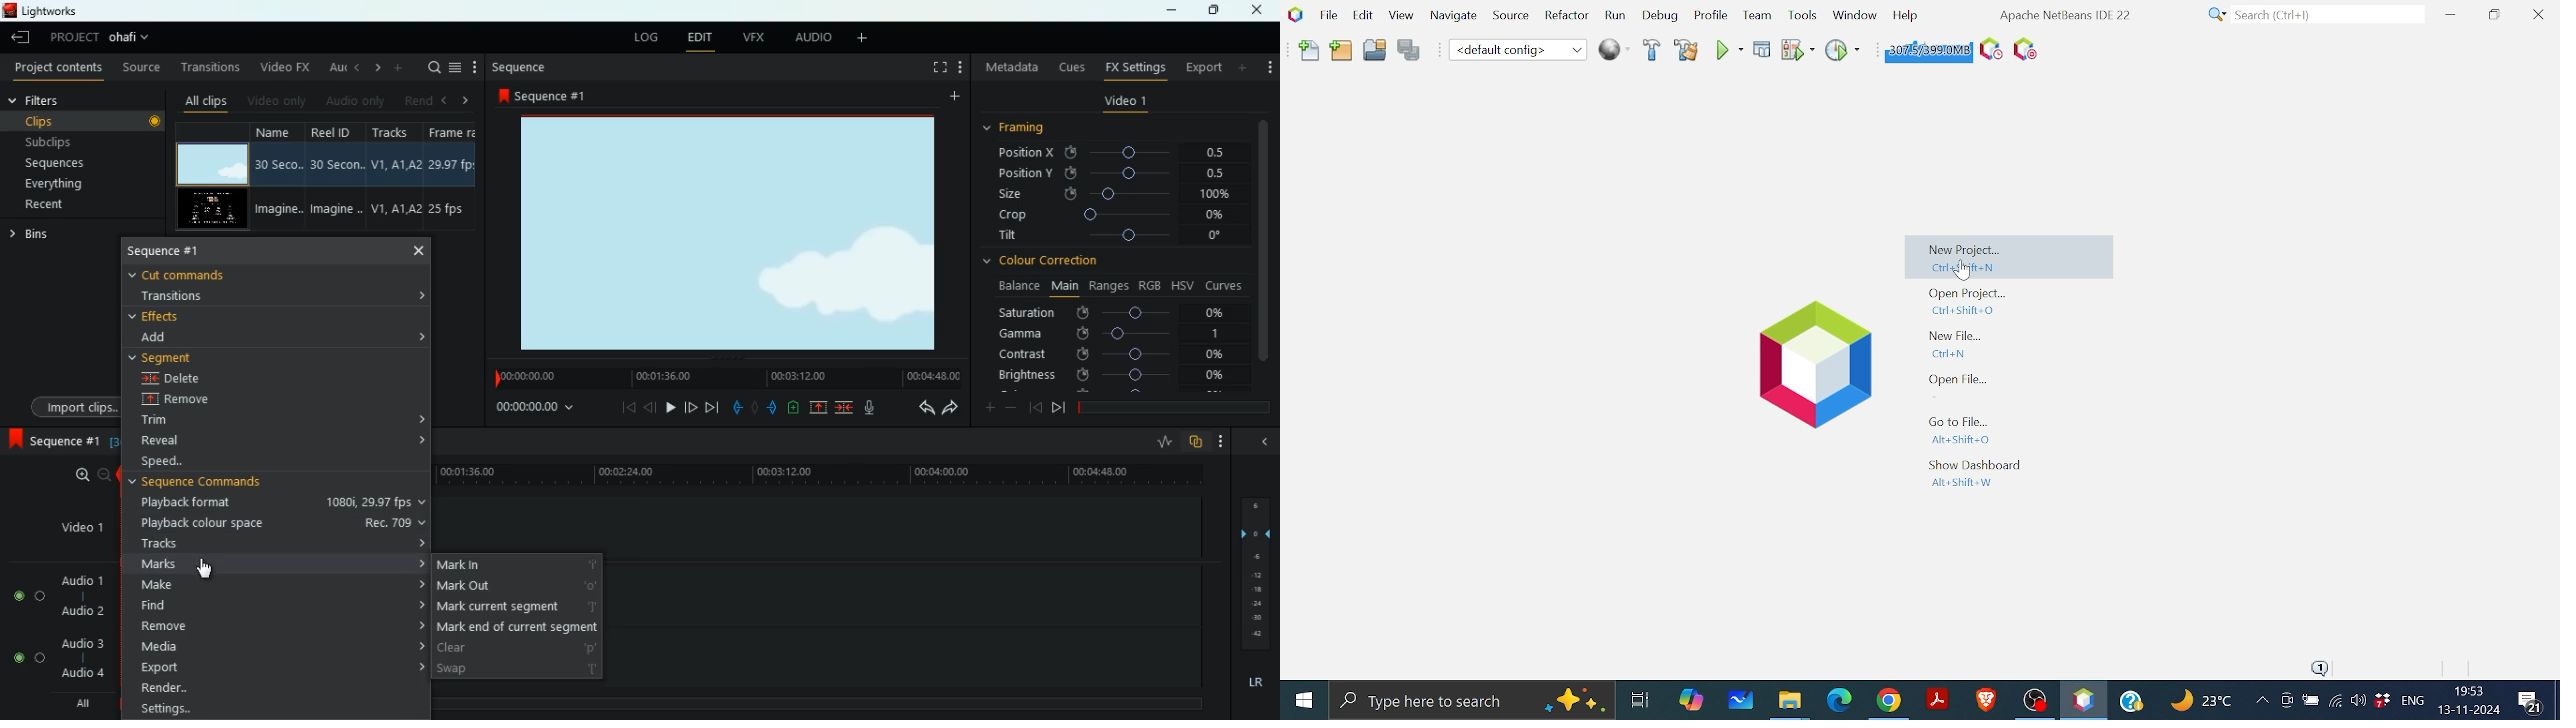 This screenshot has height=728, width=2576. What do you see at coordinates (34, 235) in the screenshot?
I see `bins` at bounding box center [34, 235].